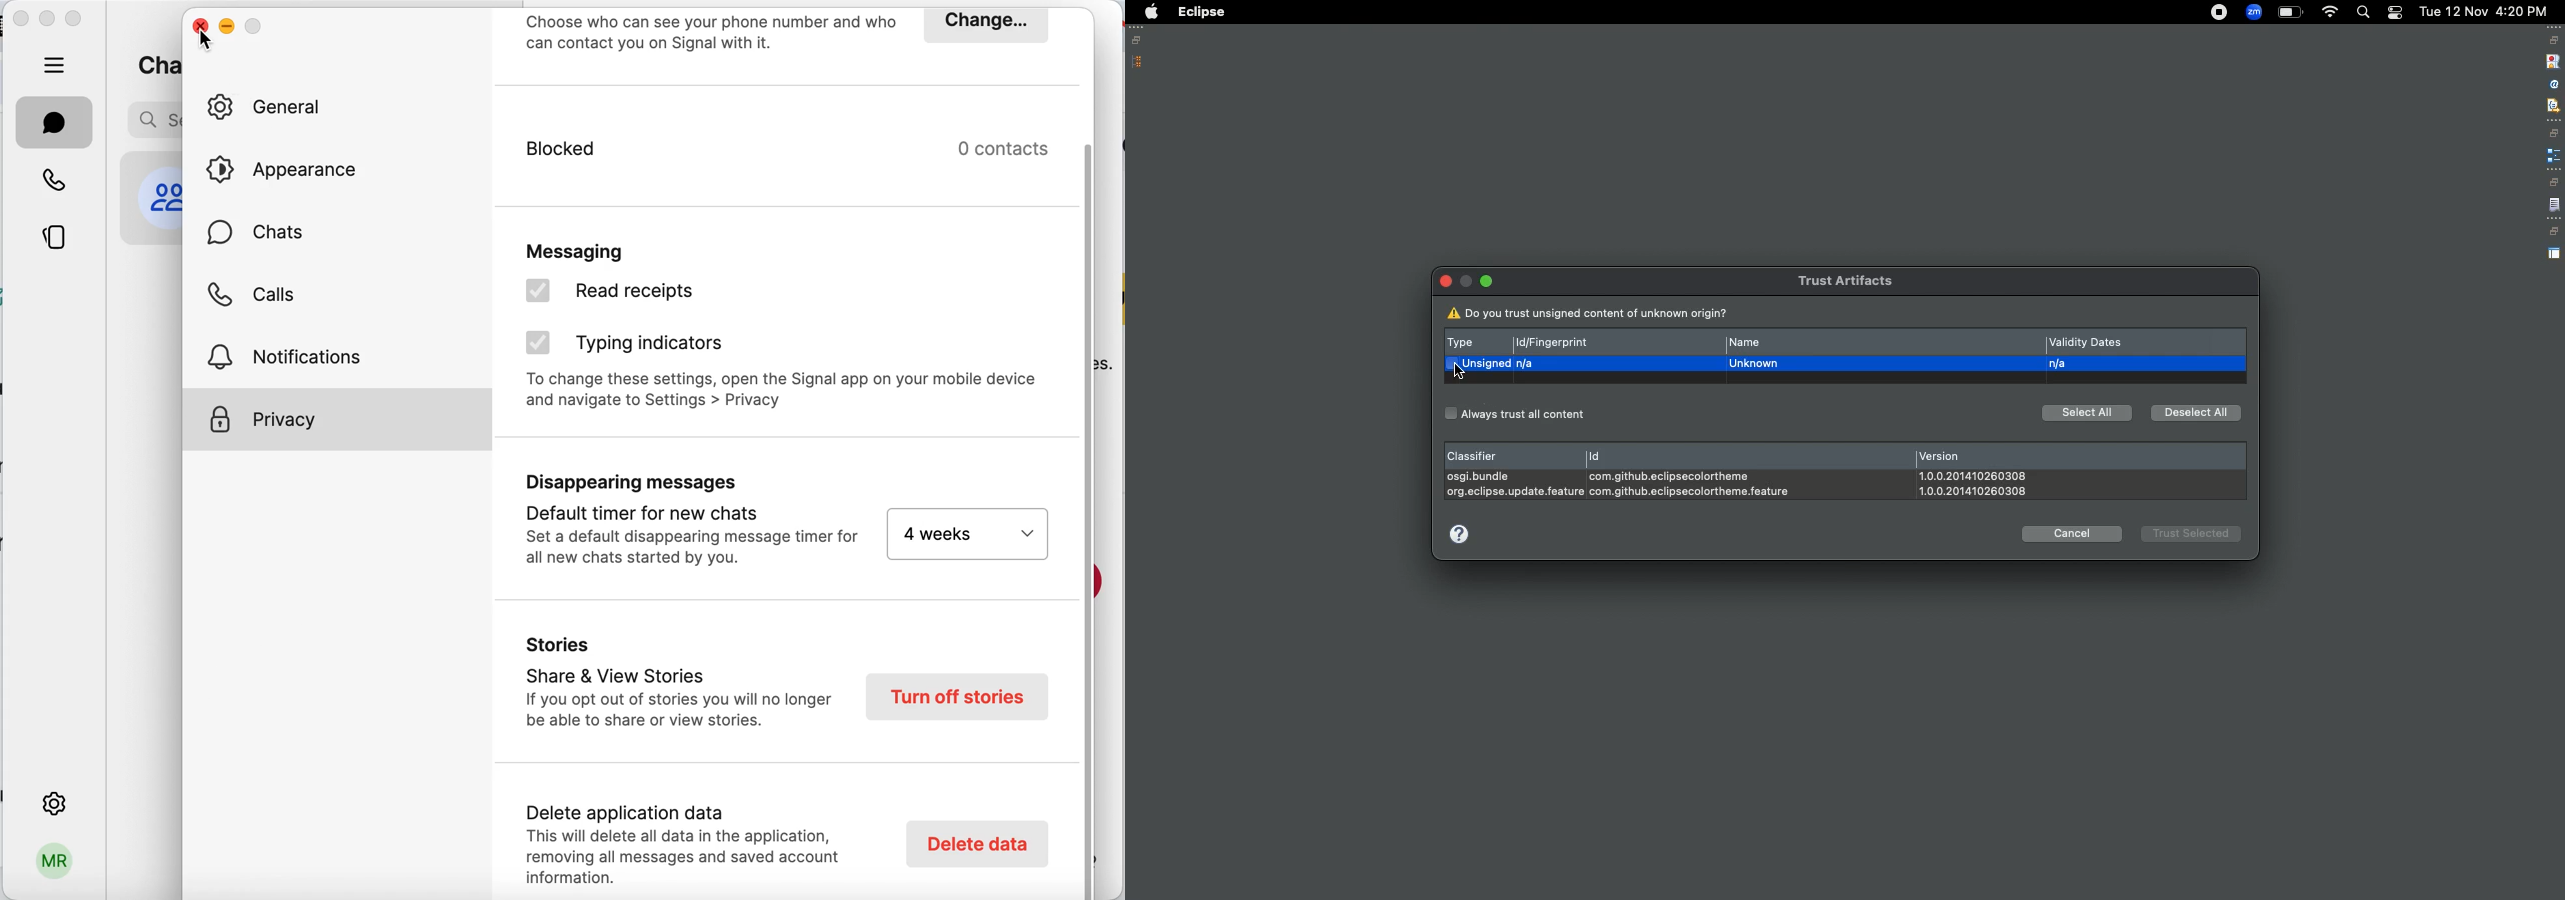  Describe the element at coordinates (2553, 182) in the screenshot. I see `restore` at that location.